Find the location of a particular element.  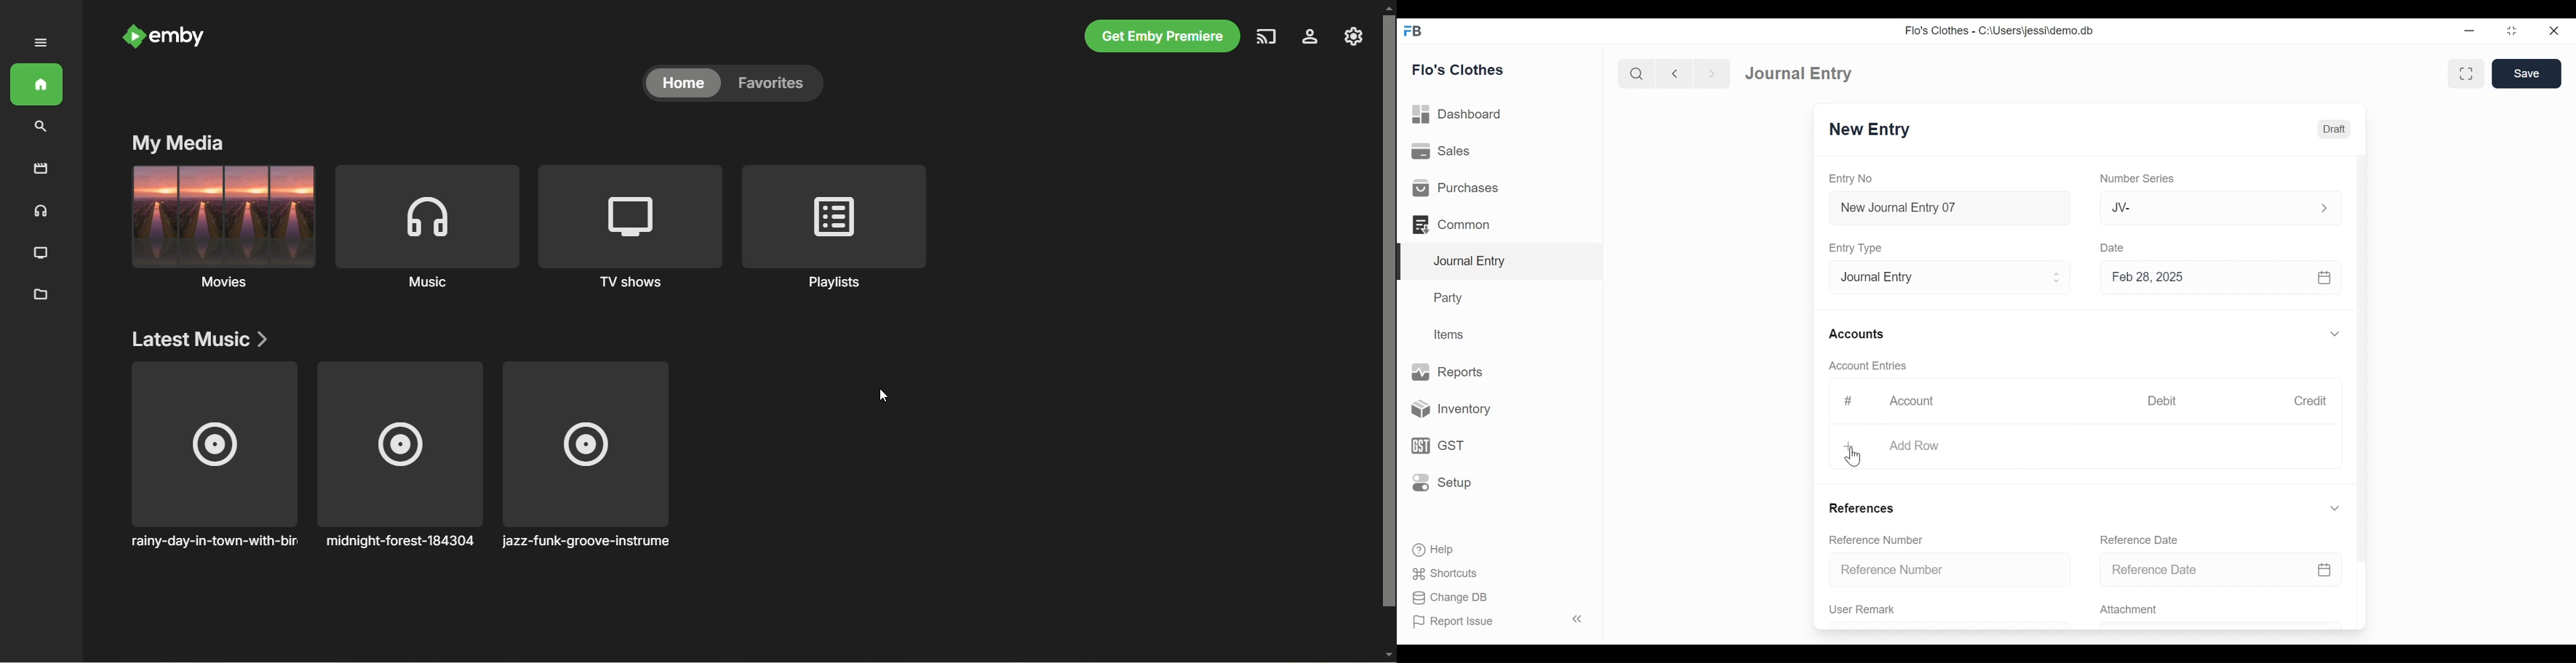

Feb 28, 2025 is located at coordinates (2216, 279).